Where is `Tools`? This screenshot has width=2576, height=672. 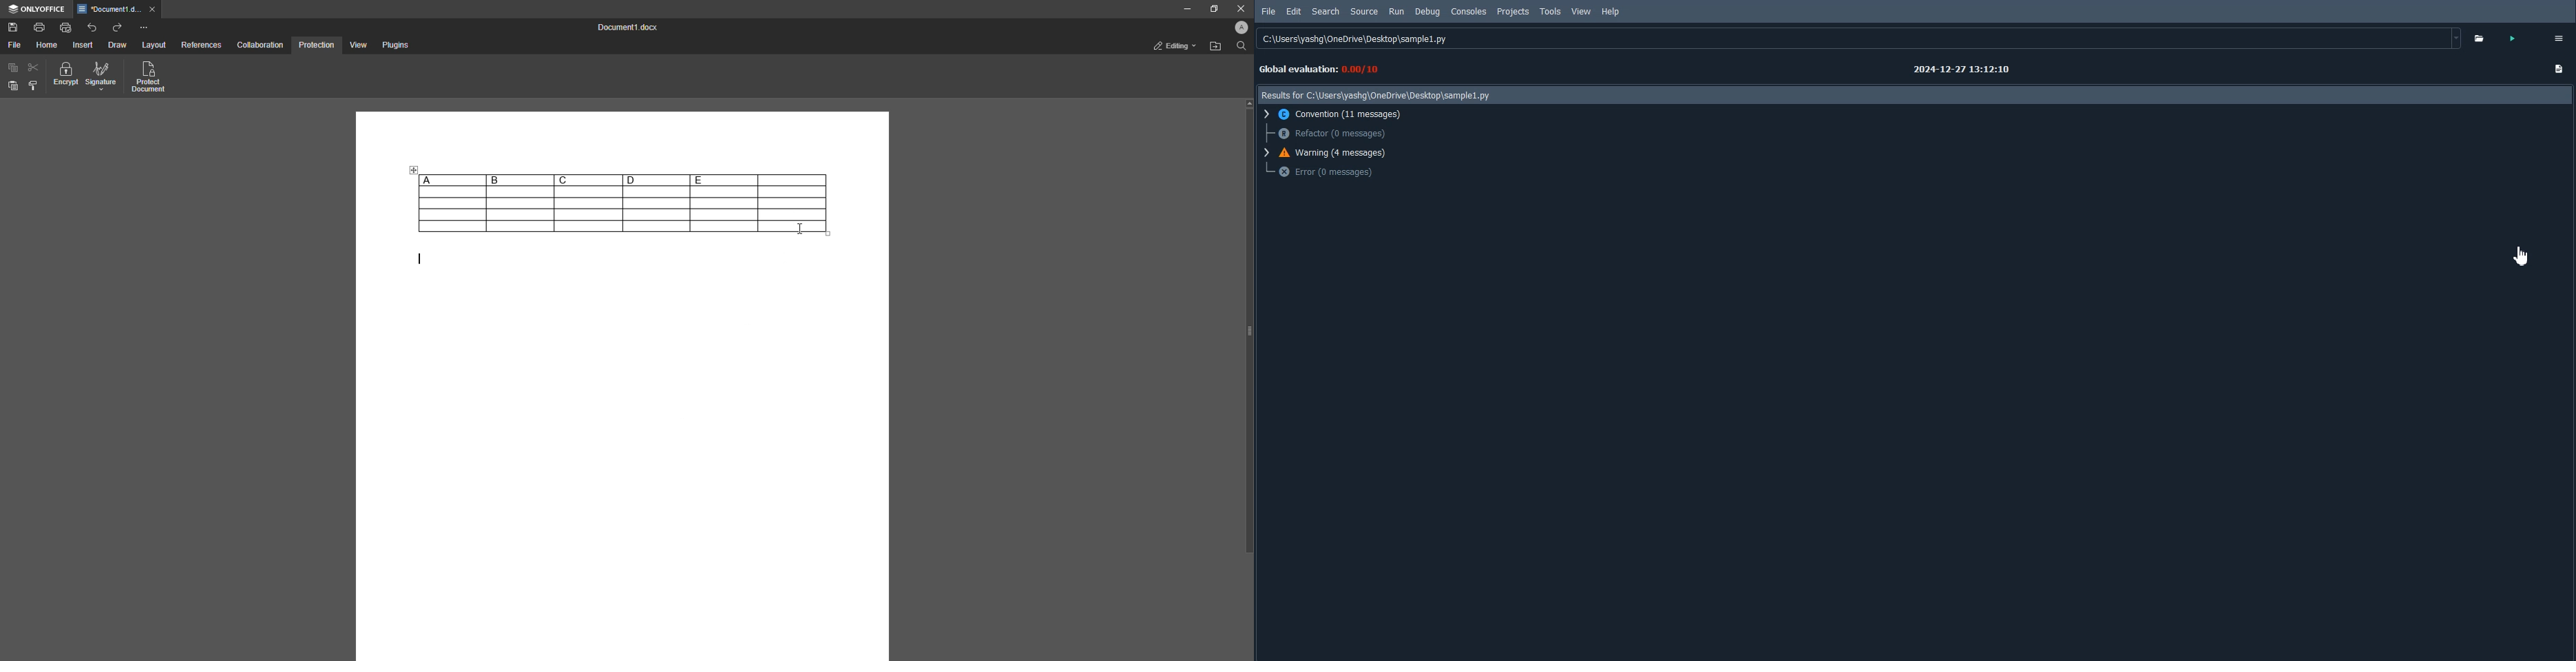 Tools is located at coordinates (1551, 12).